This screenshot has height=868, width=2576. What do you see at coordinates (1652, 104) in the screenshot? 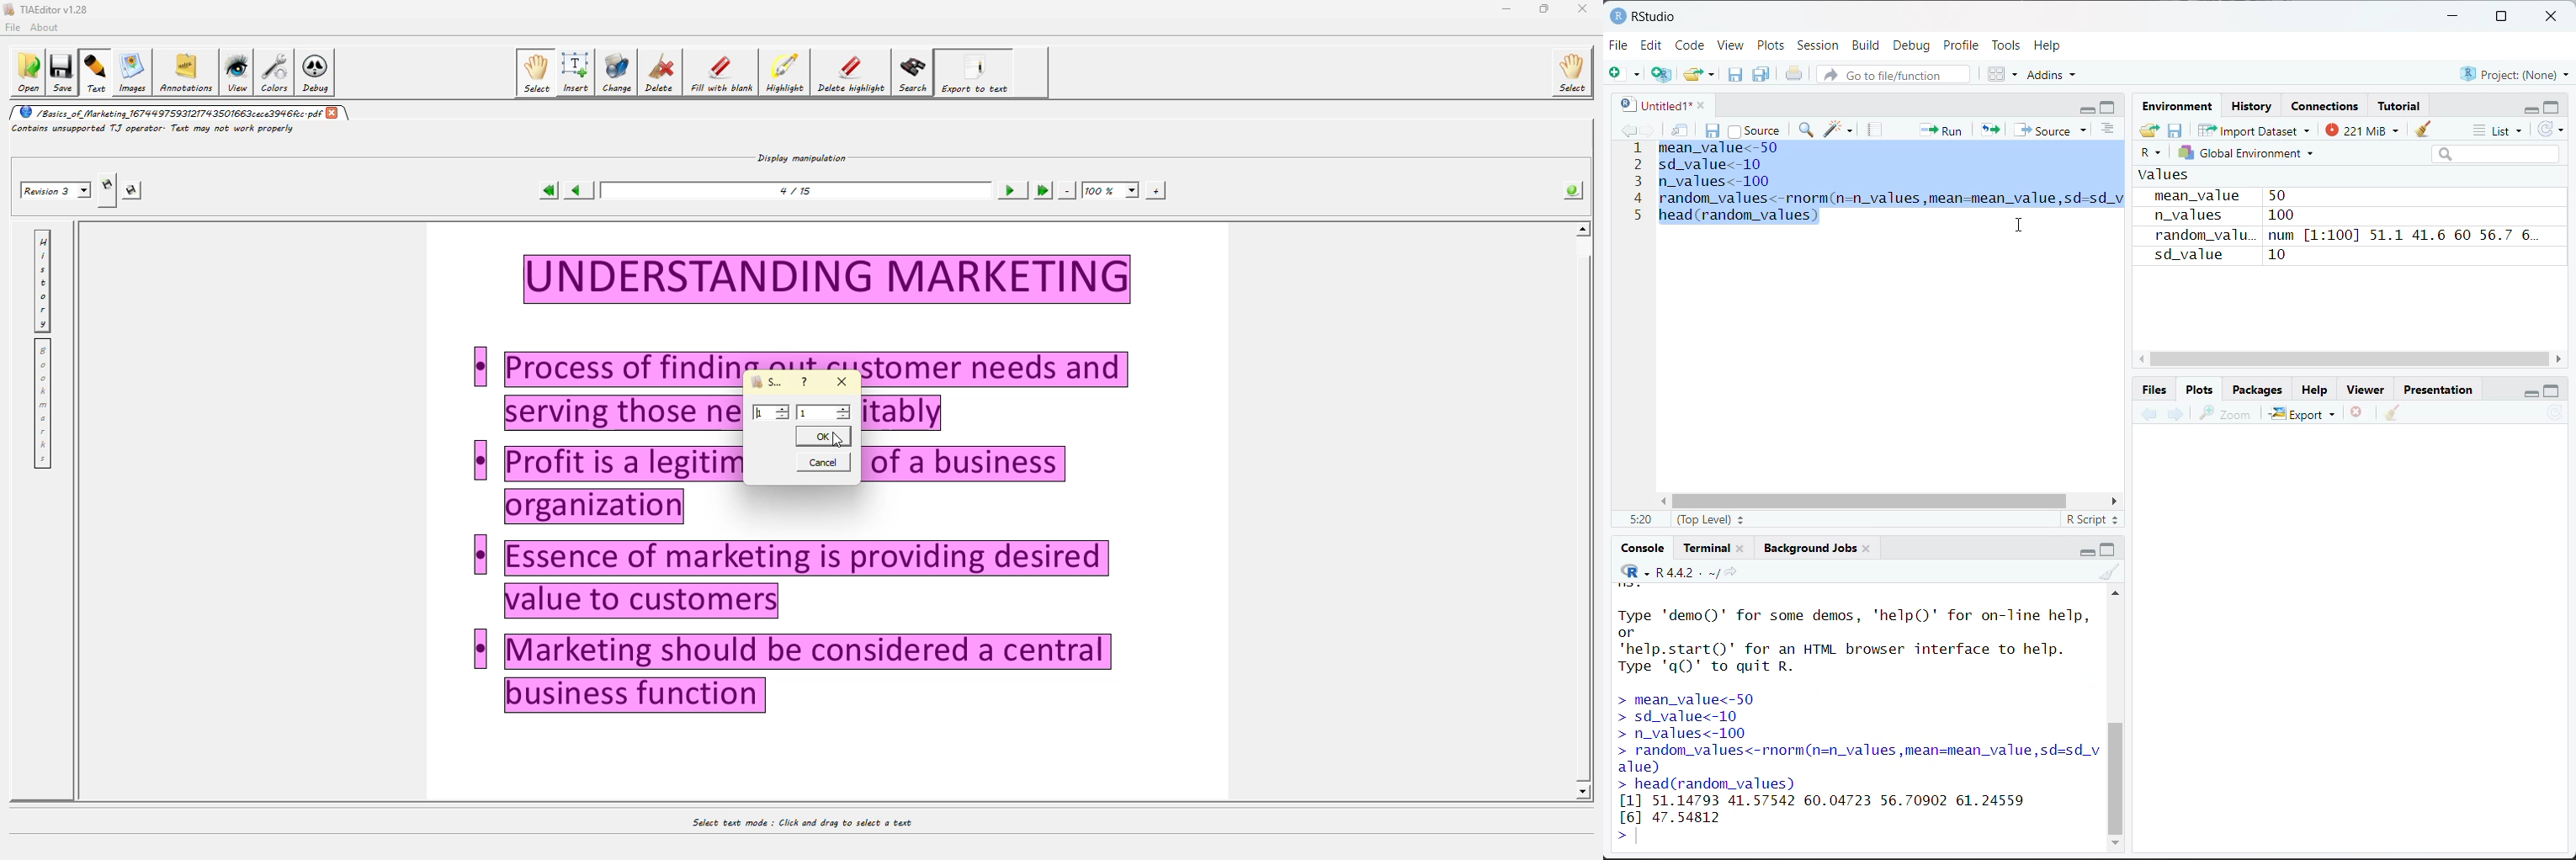
I see `untitled1` at bounding box center [1652, 104].